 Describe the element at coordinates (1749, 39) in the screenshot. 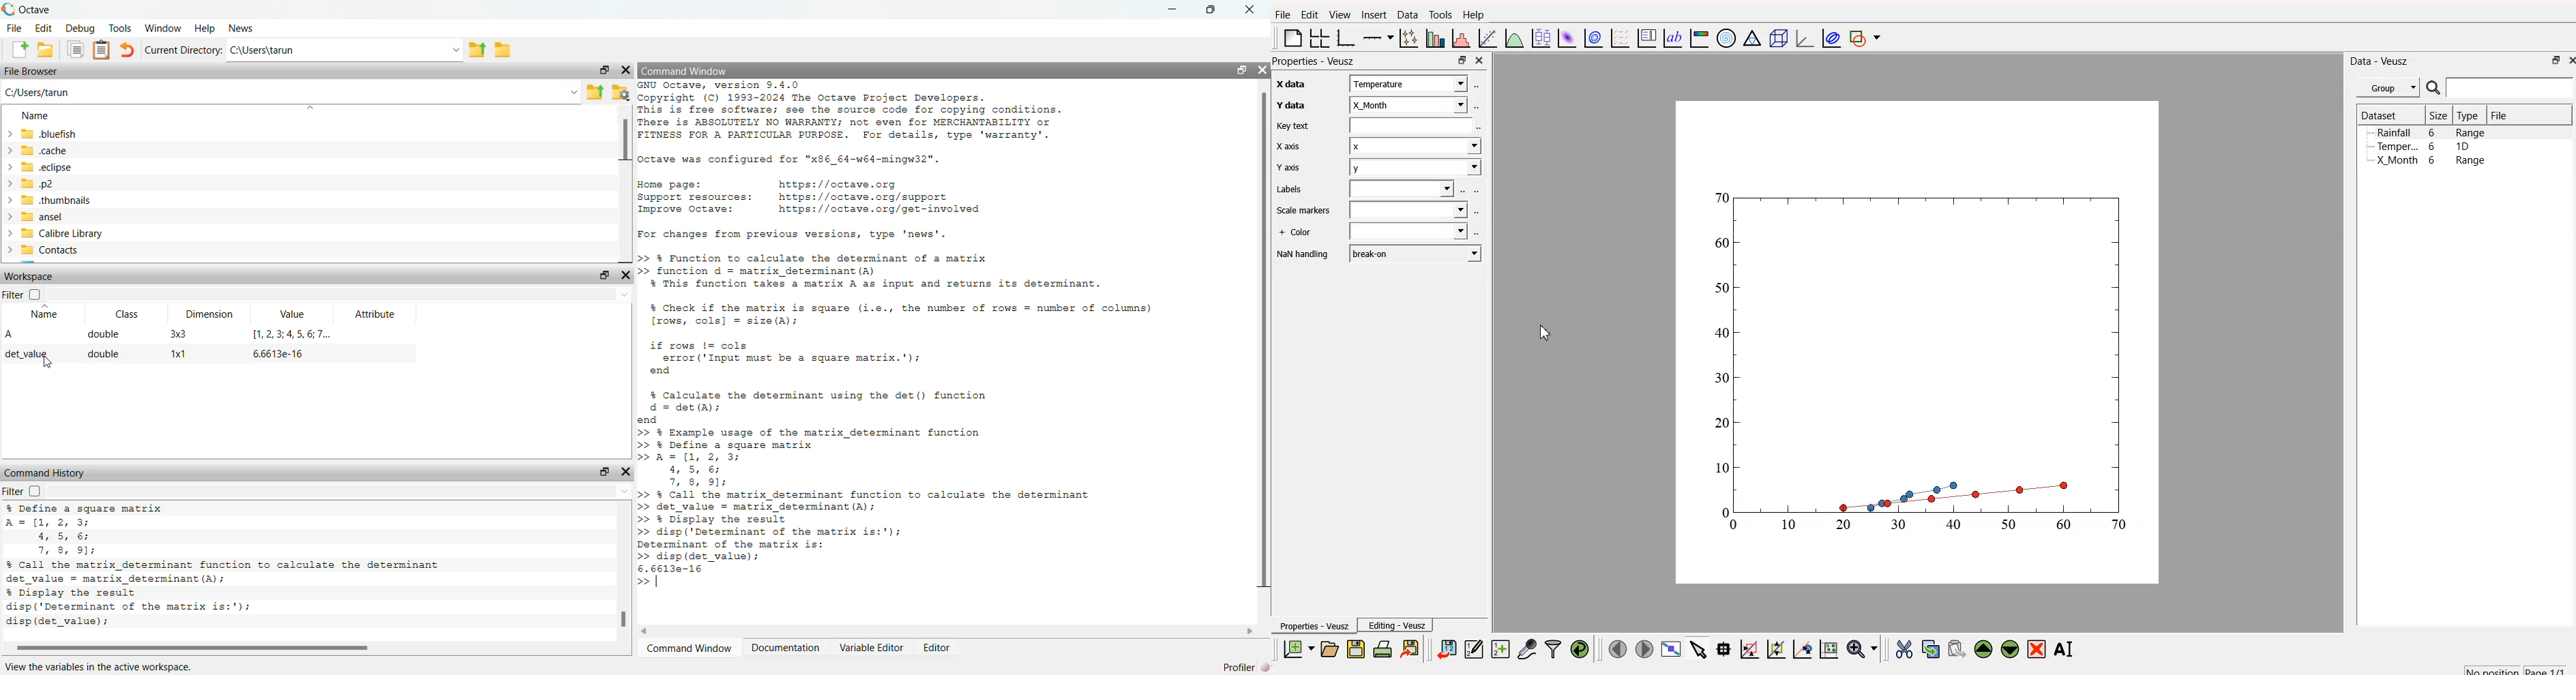

I see `Ternary graph` at that location.